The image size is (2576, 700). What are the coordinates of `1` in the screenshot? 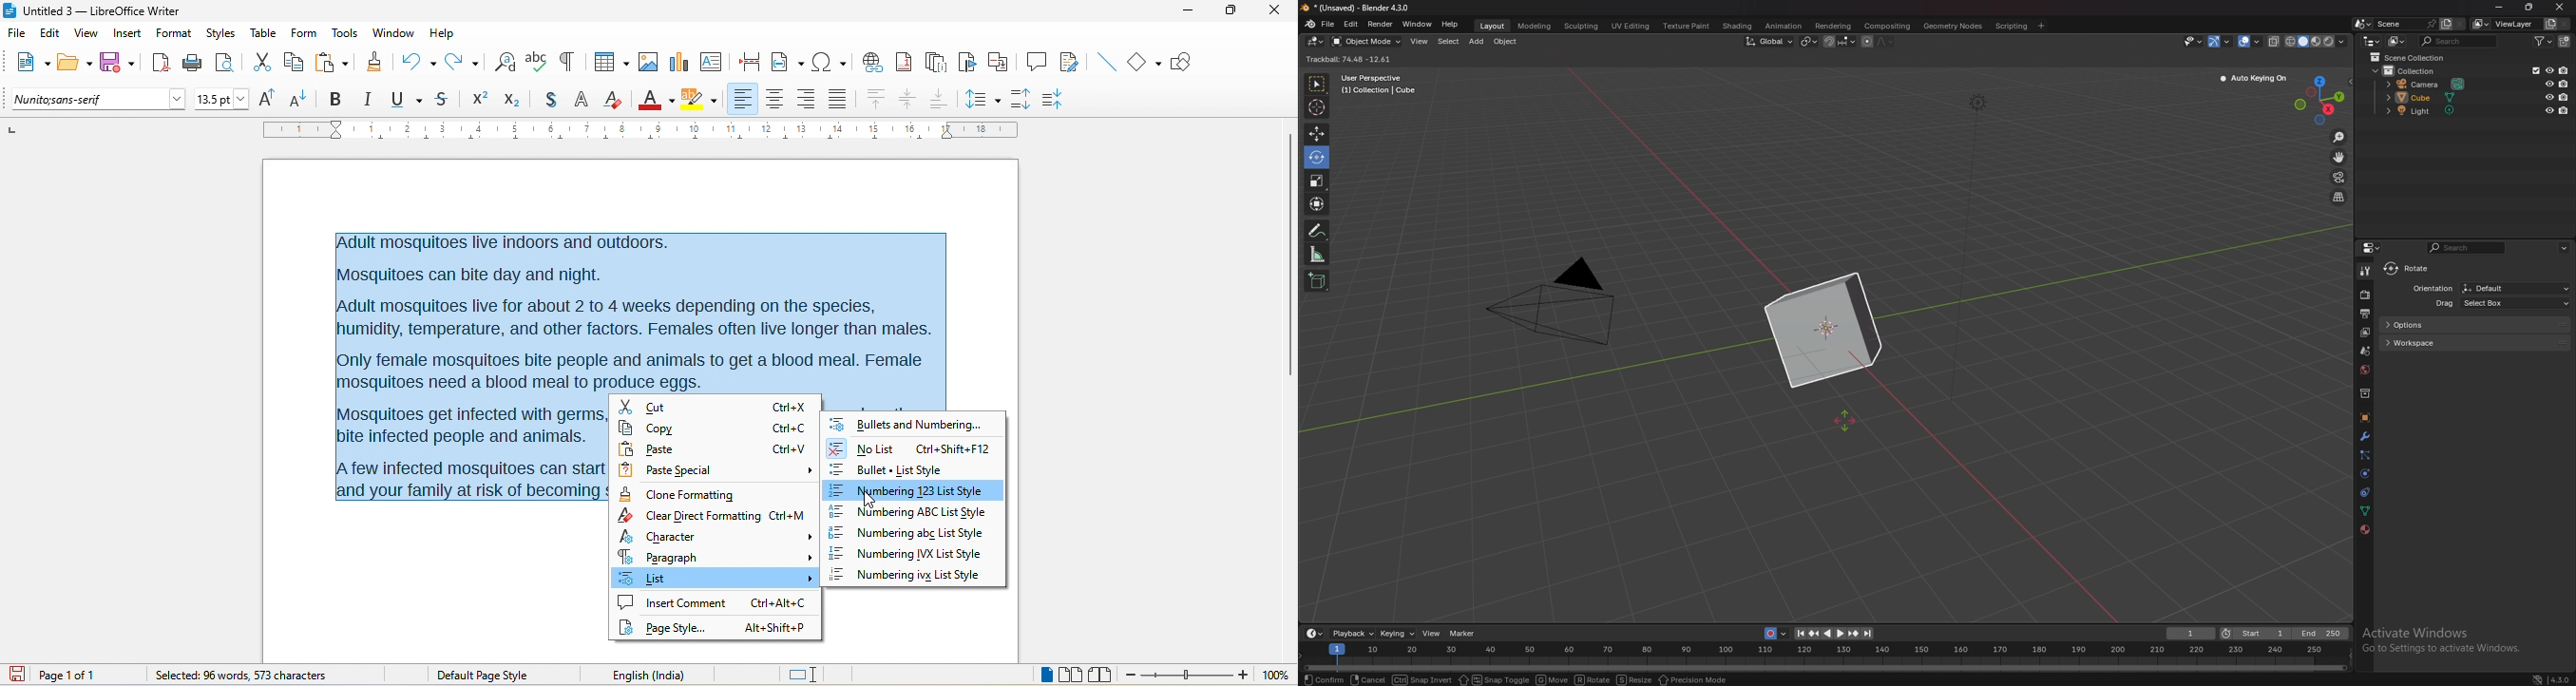 It's located at (2191, 633).